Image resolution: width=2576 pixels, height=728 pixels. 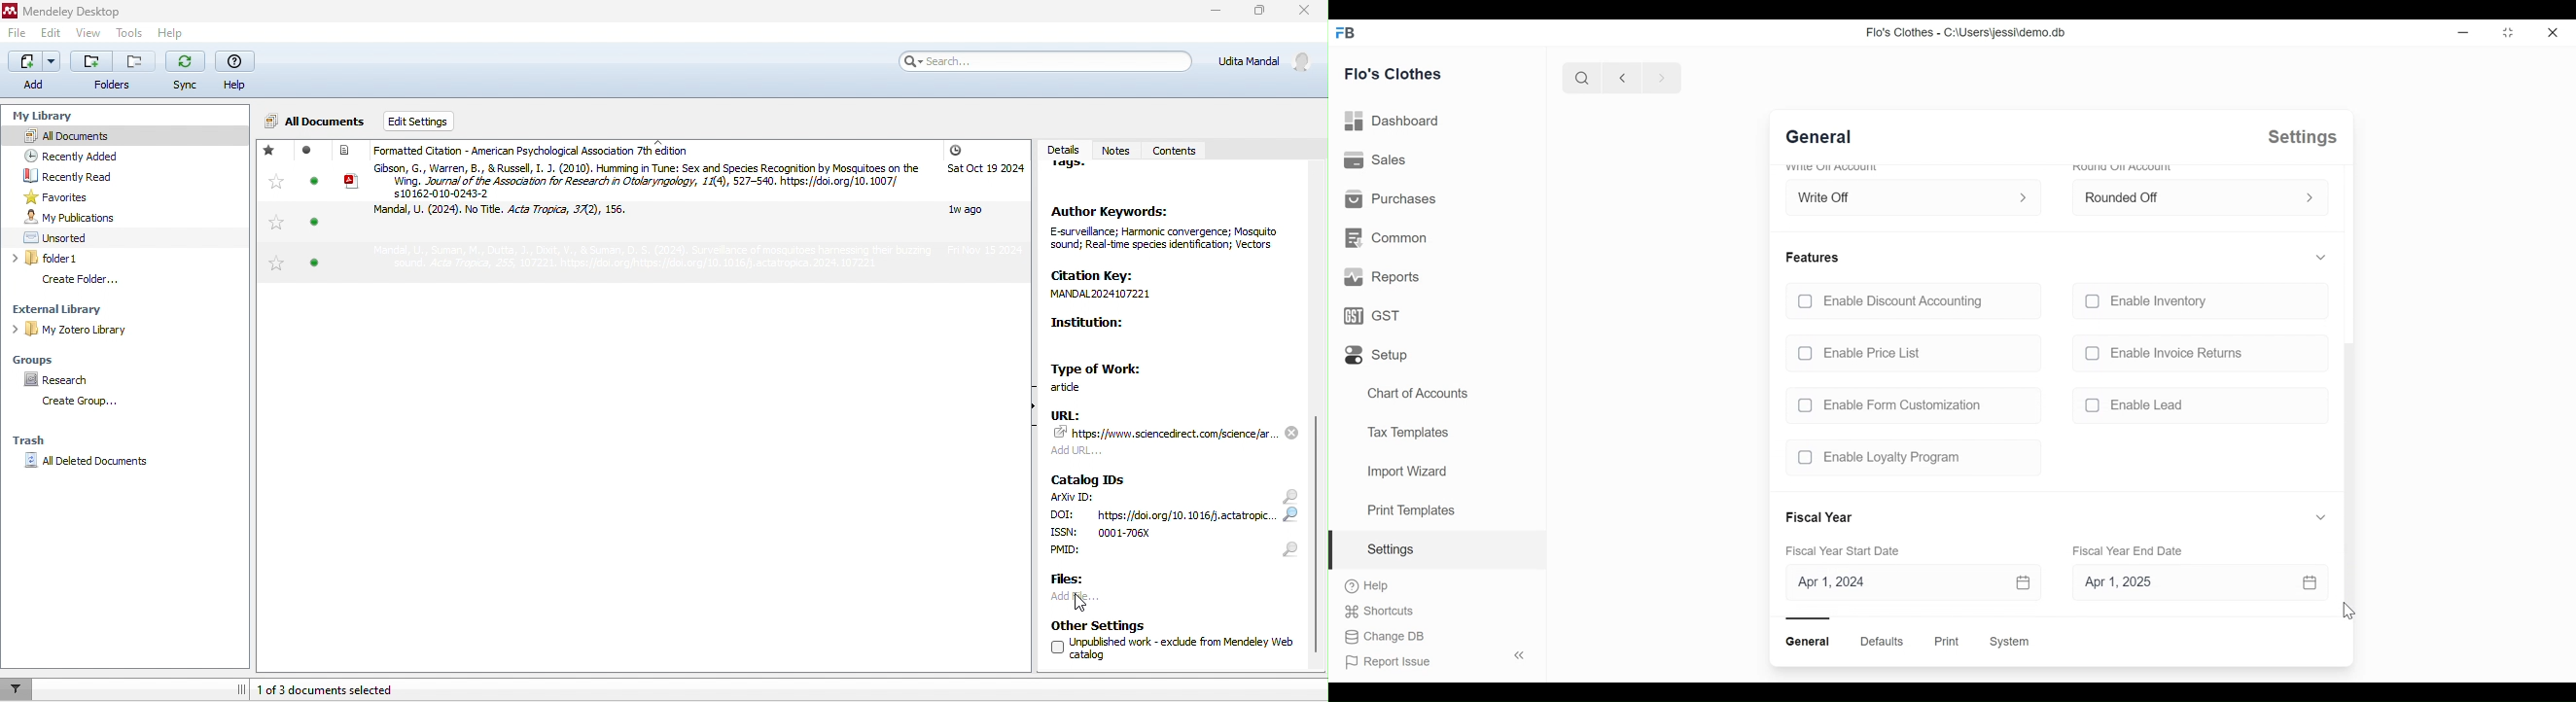 What do you see at coordinates (1376, 161) in the screenshot?
I see `Sales` at bounding box center [1376, 161].